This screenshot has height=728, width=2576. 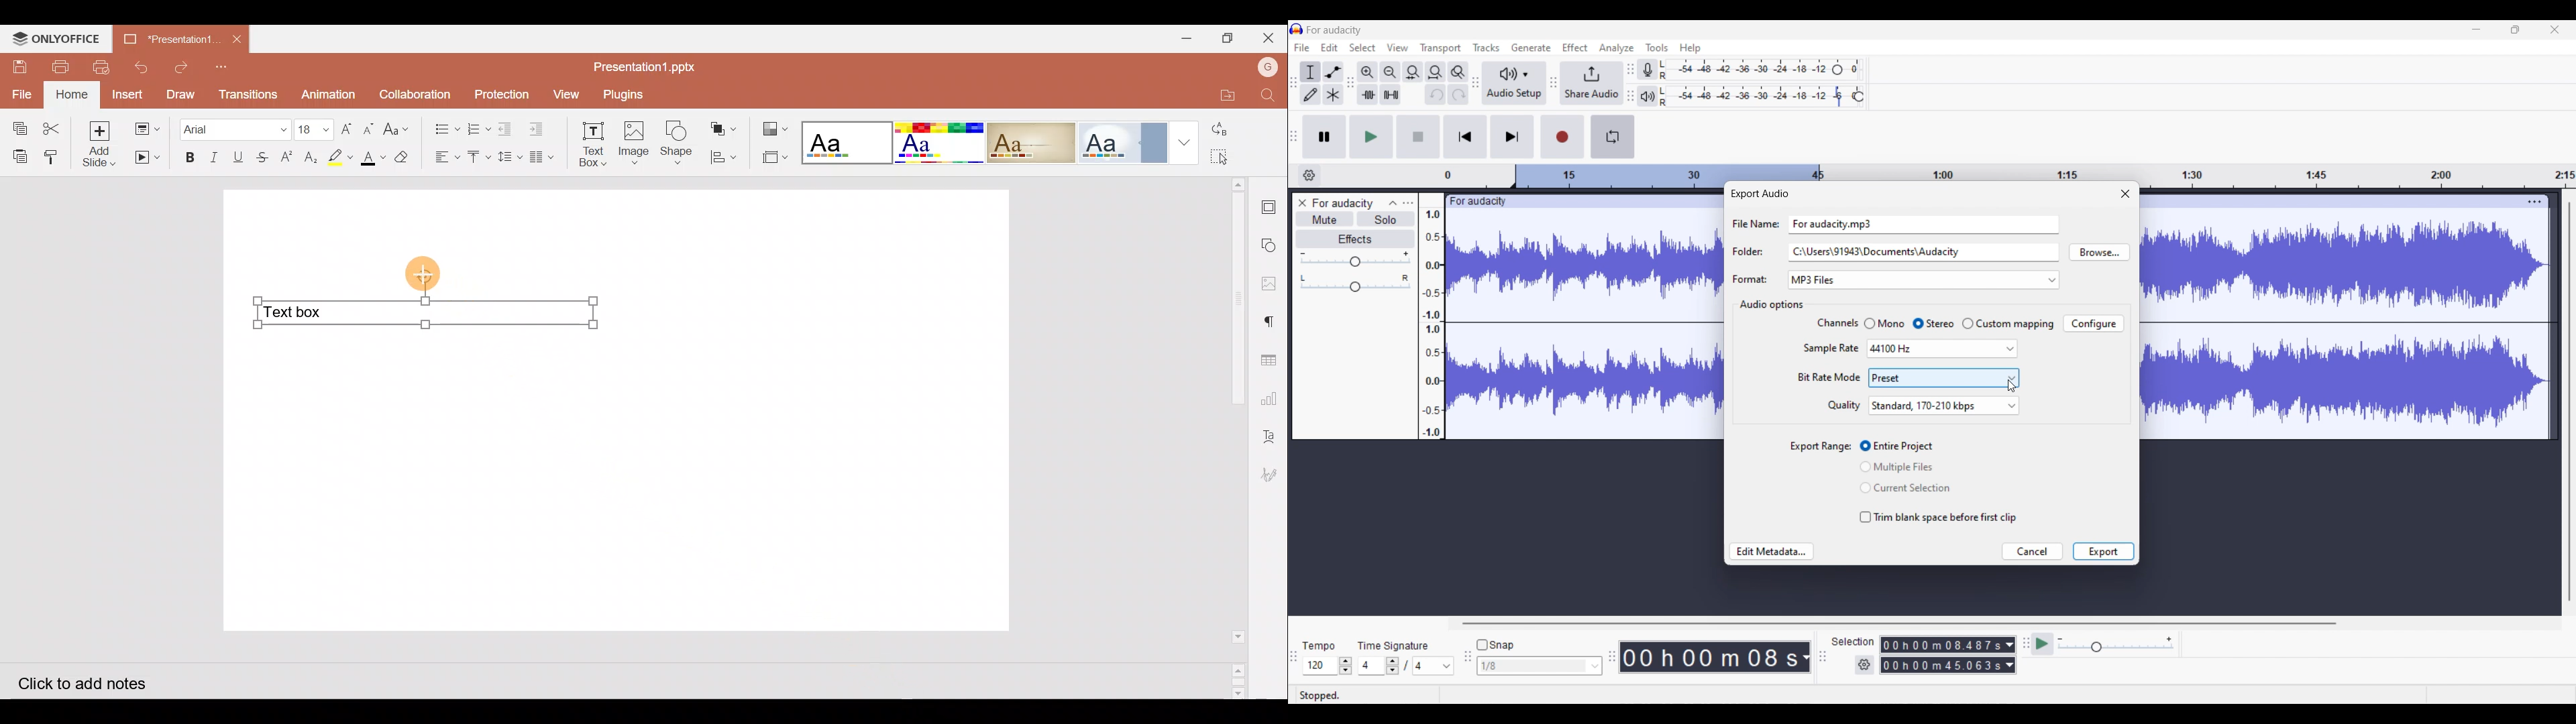 I want to click on Increase indent, so click(x=539, y=127).